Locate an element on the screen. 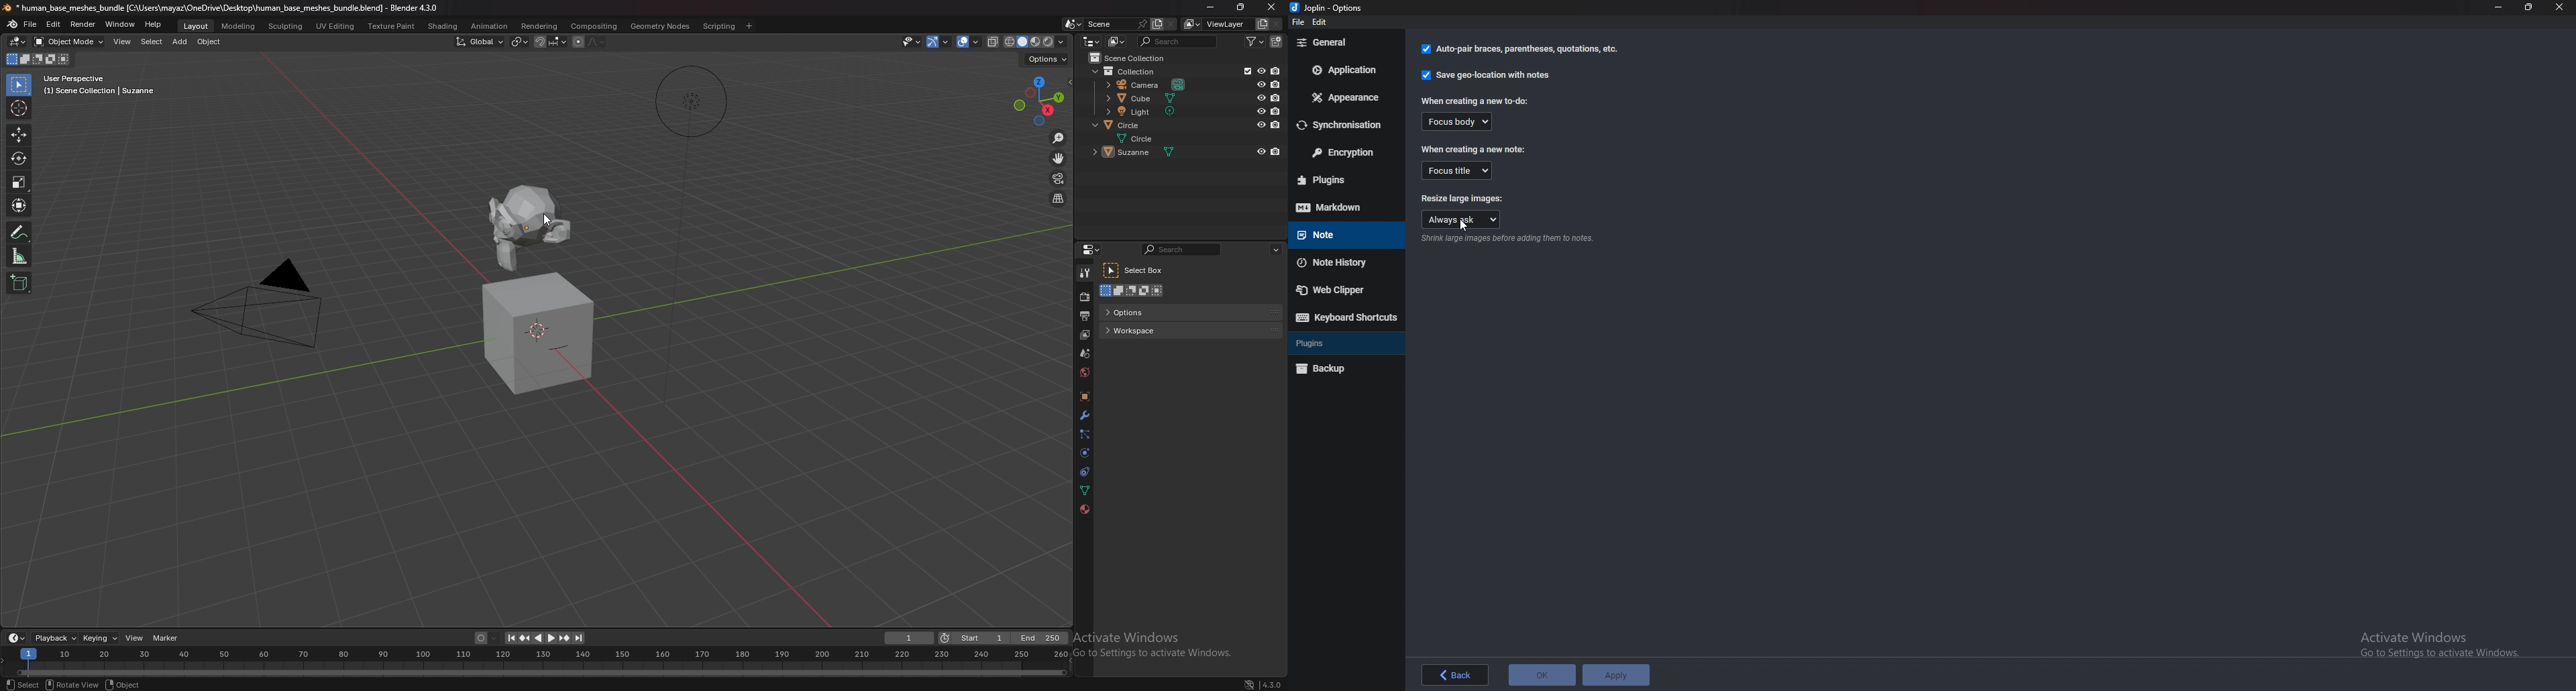  Back up is located at coordinates (1338, 368).